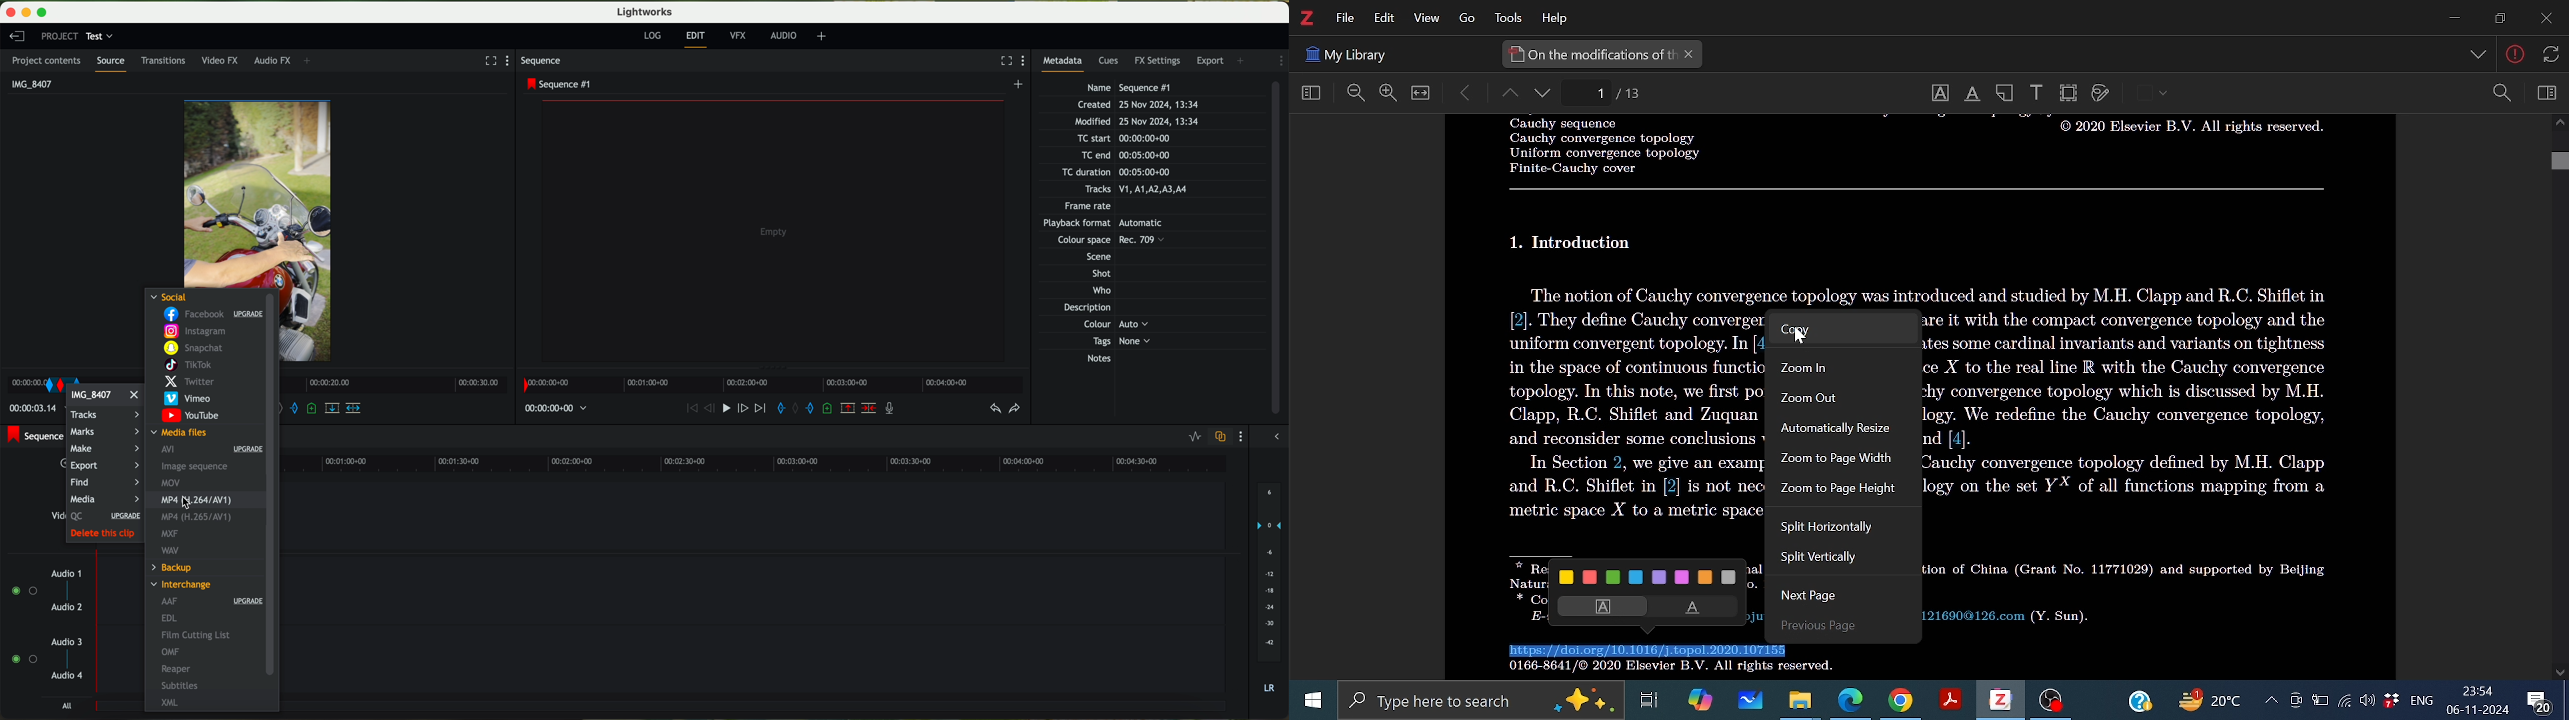  What do you see at coordinates (1696, 608) in the screenshot?
I see `Underline` at bounding box center [1696, 608].